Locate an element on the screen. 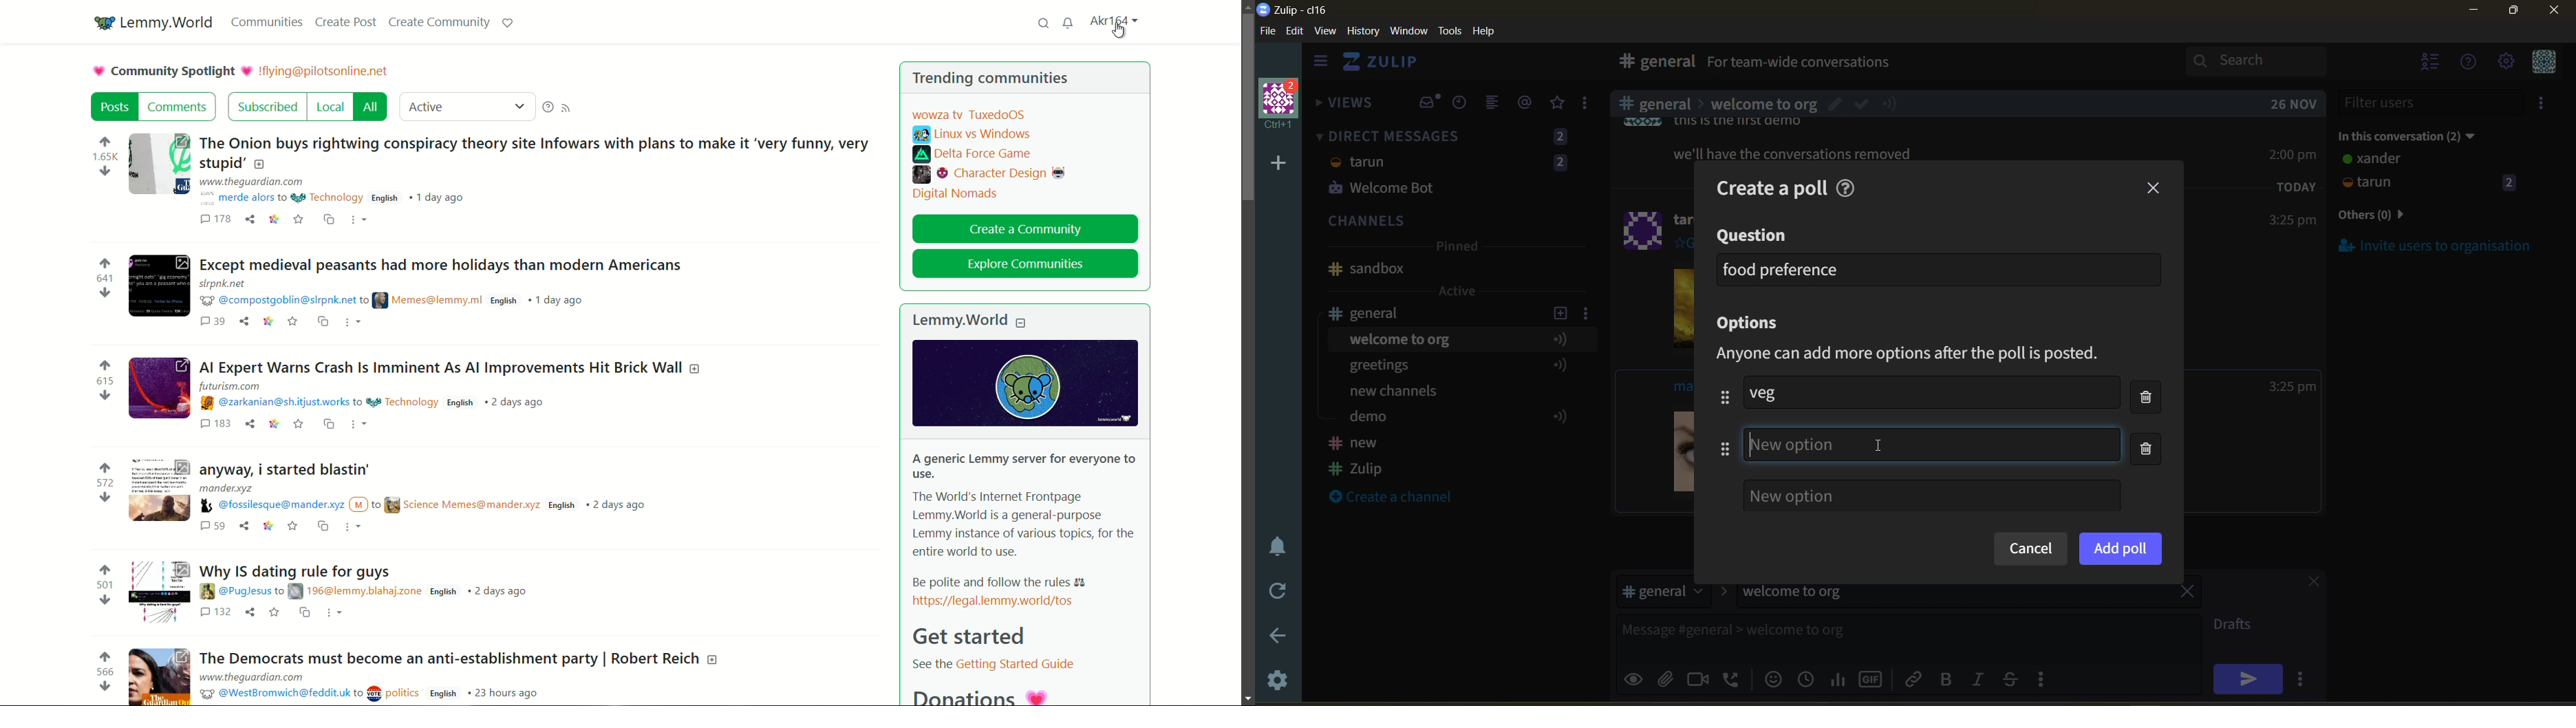  Overview of your conversations with unread messages is located at coordinates (1863, 64).